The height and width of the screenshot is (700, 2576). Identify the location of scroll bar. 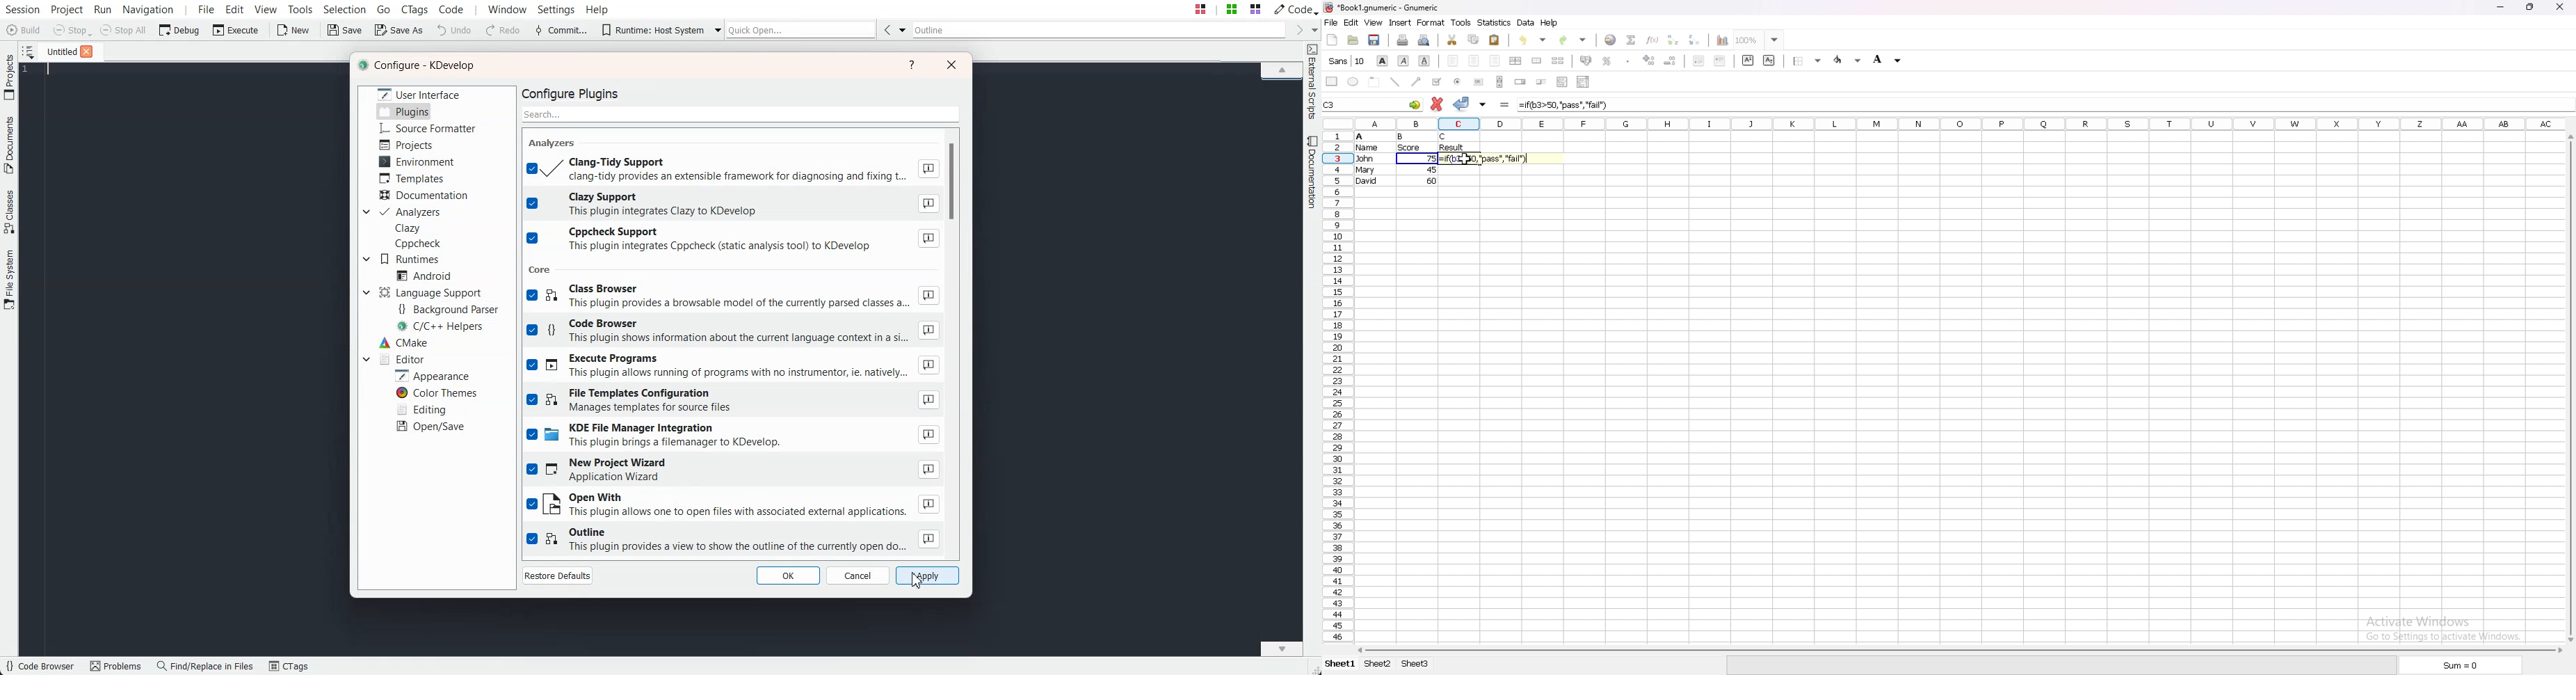
(1959, 651).